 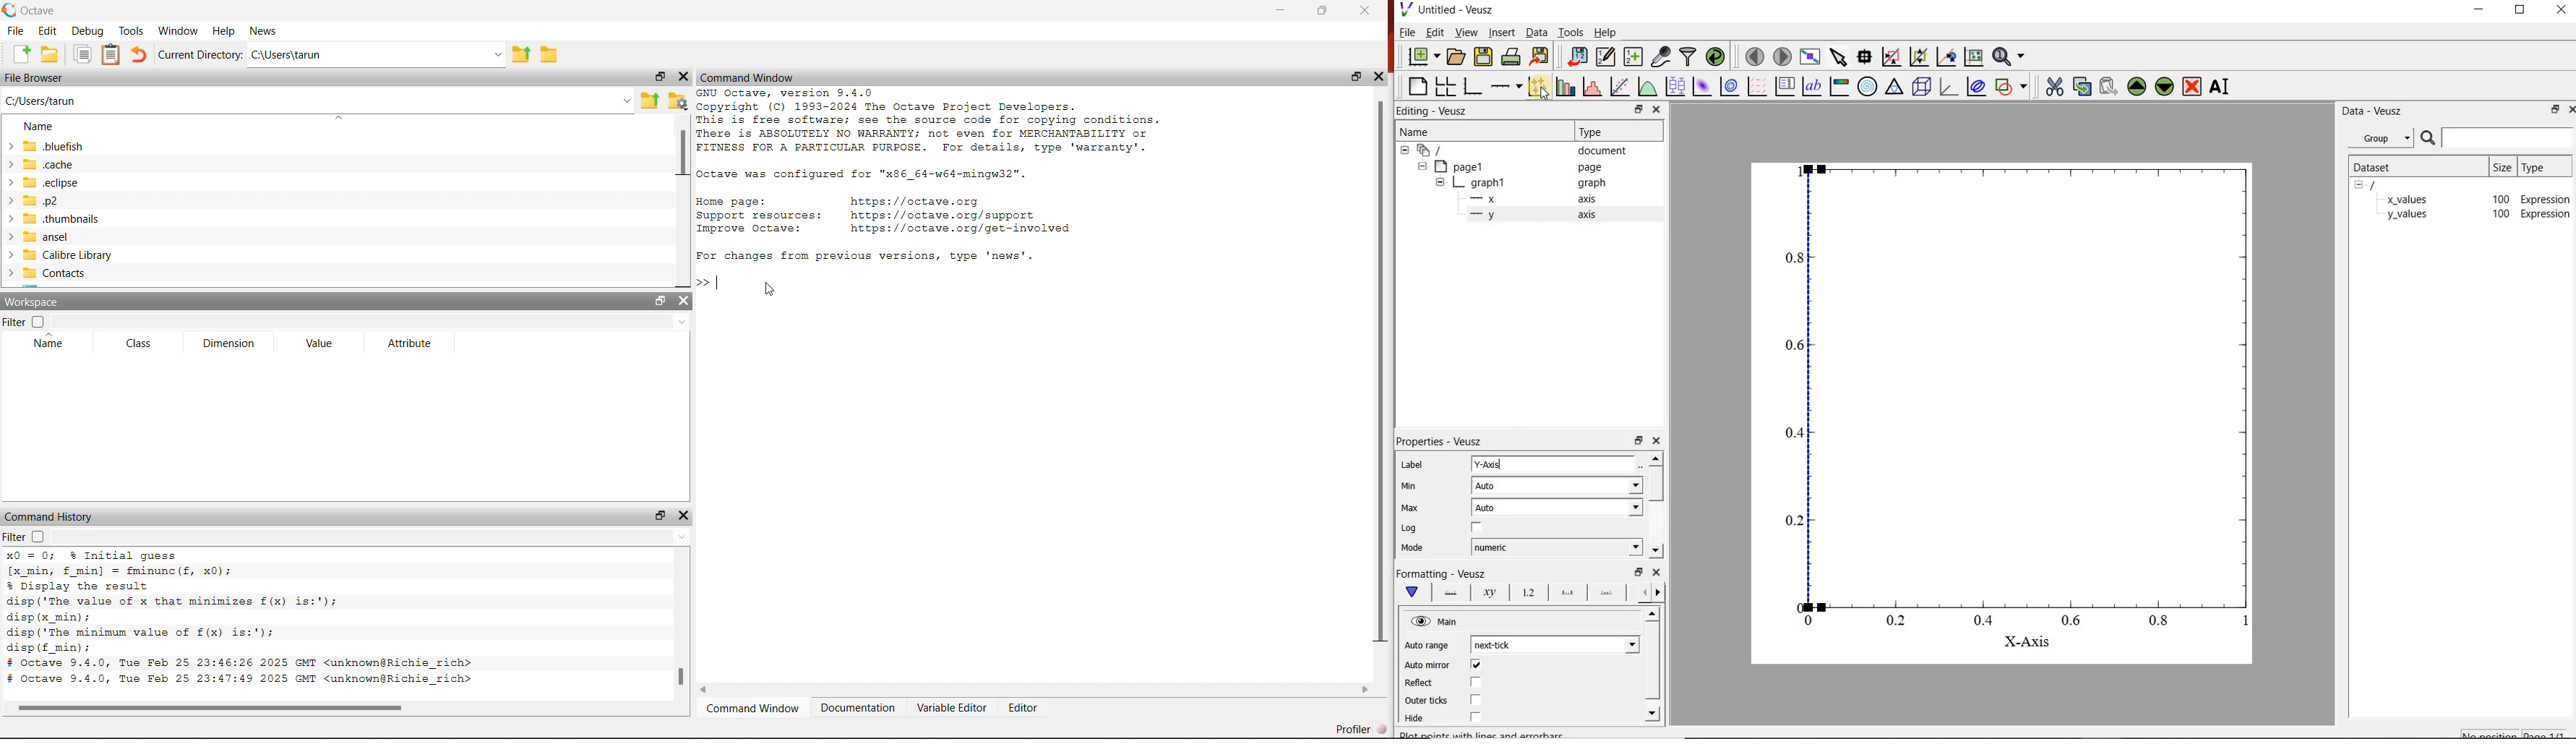 I want to click on graph1, so click(x=1490, y=182).